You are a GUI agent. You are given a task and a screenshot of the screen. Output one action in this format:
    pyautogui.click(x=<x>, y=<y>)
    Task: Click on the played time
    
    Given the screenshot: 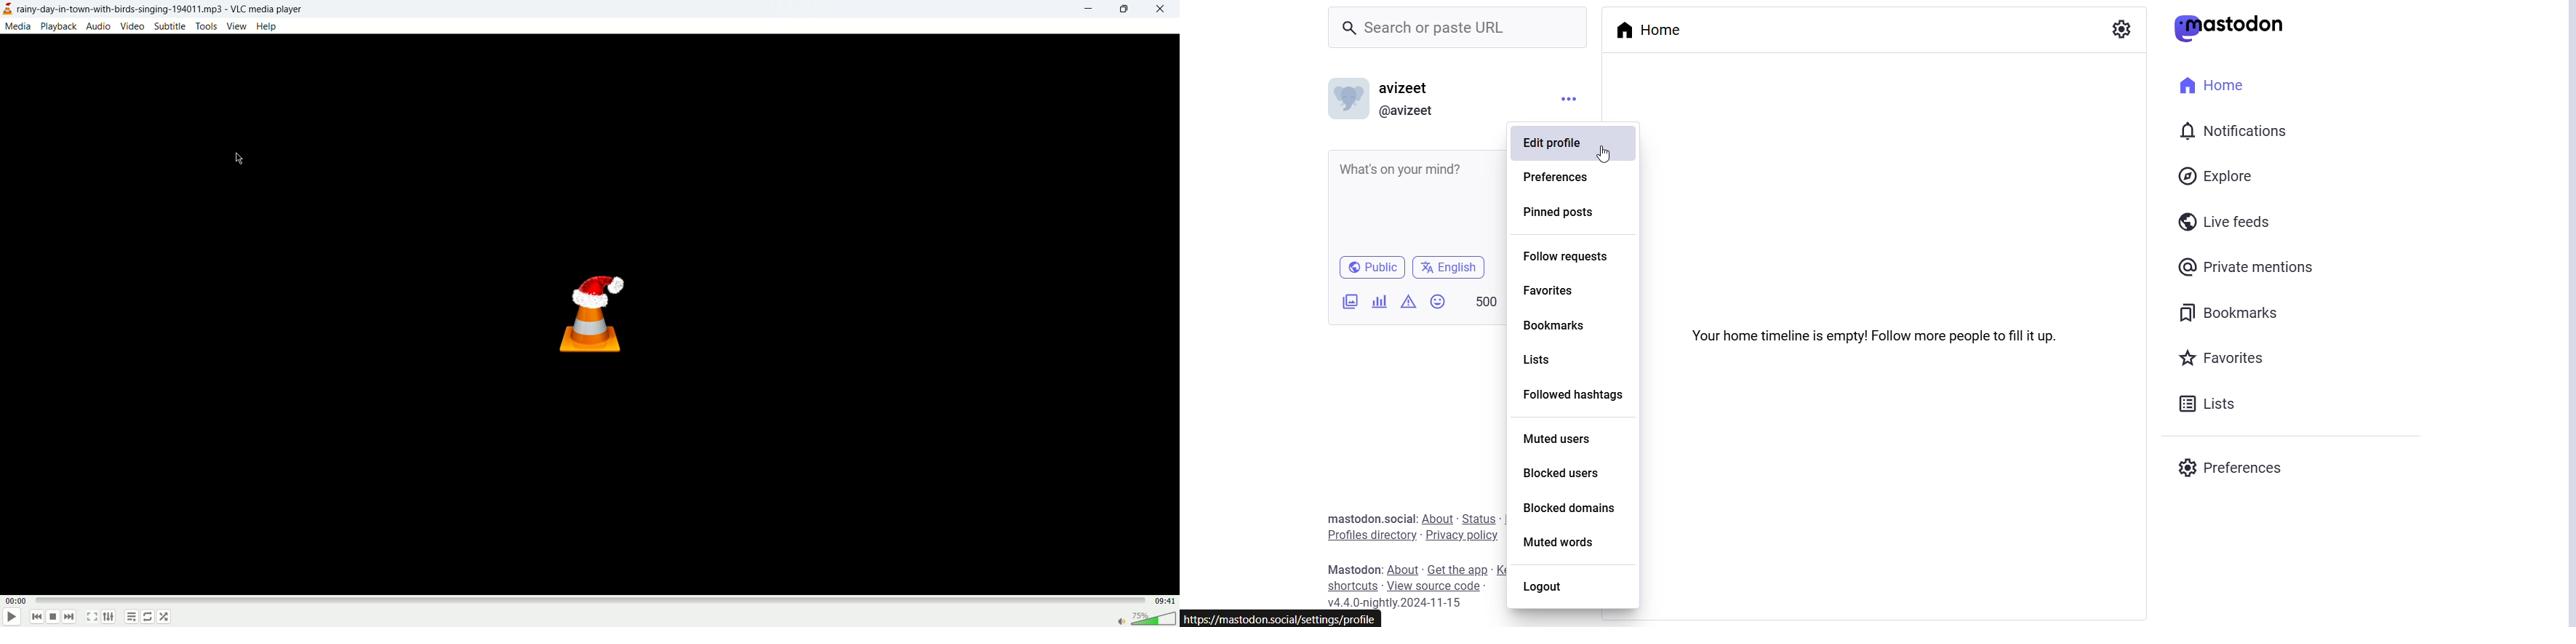 What is the action you would take?
    pyautogui.click(x=15, y=600)
    